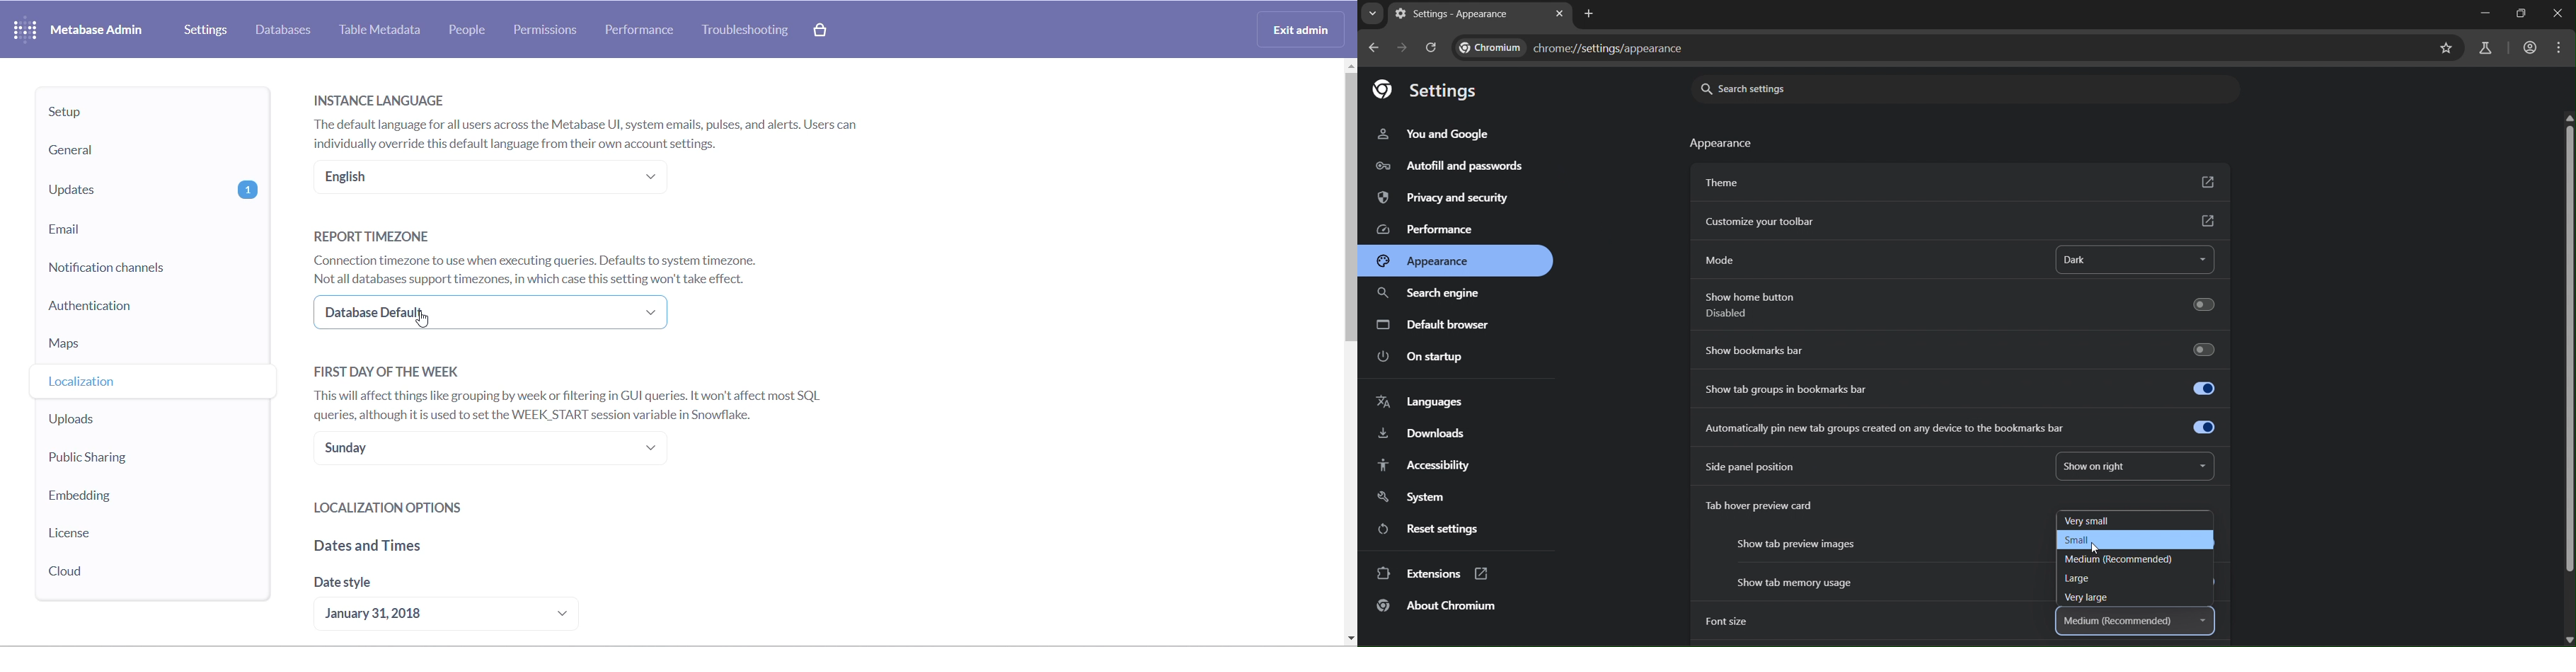 Image resolution: width=2576 pixels, height=672 pixels. Describe the element at coordinates (1428, 358) in the screenshot. I see `on startup` at that location.